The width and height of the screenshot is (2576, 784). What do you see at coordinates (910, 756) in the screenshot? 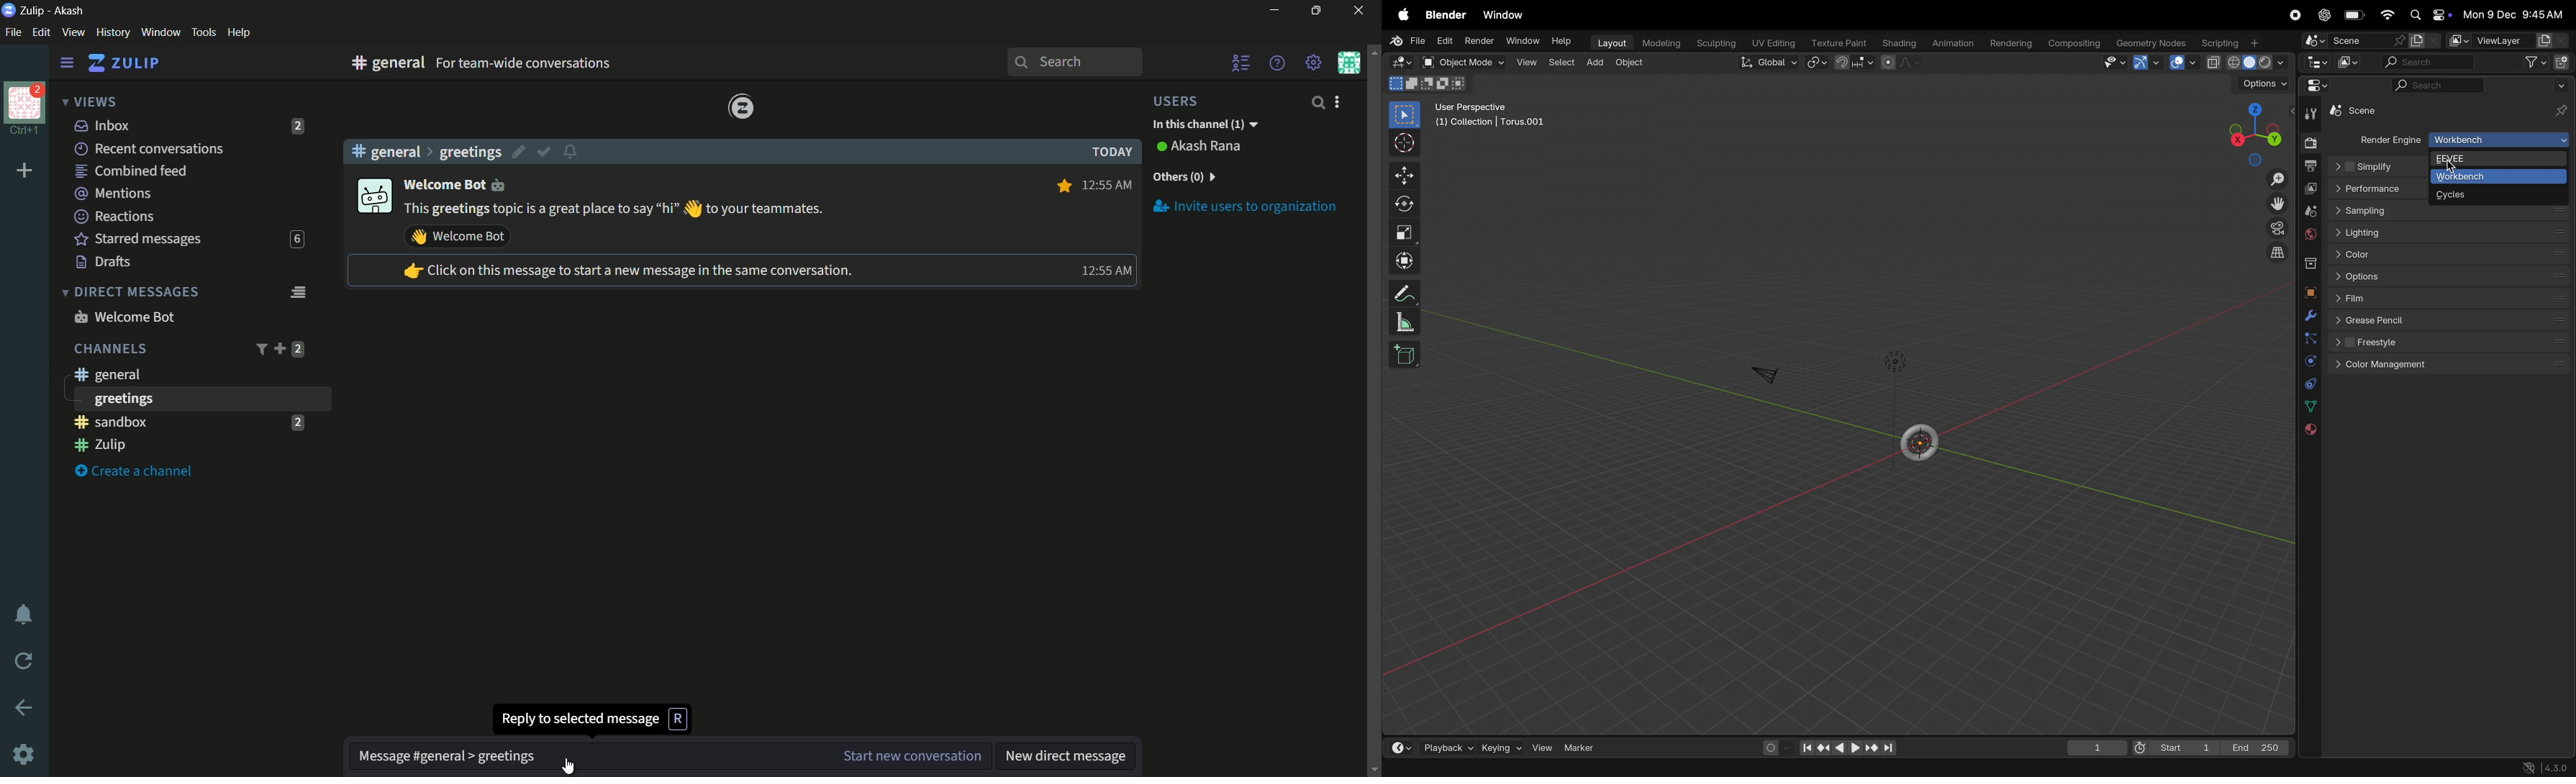
I see `start new conversation` at bounding box center [910, 756].